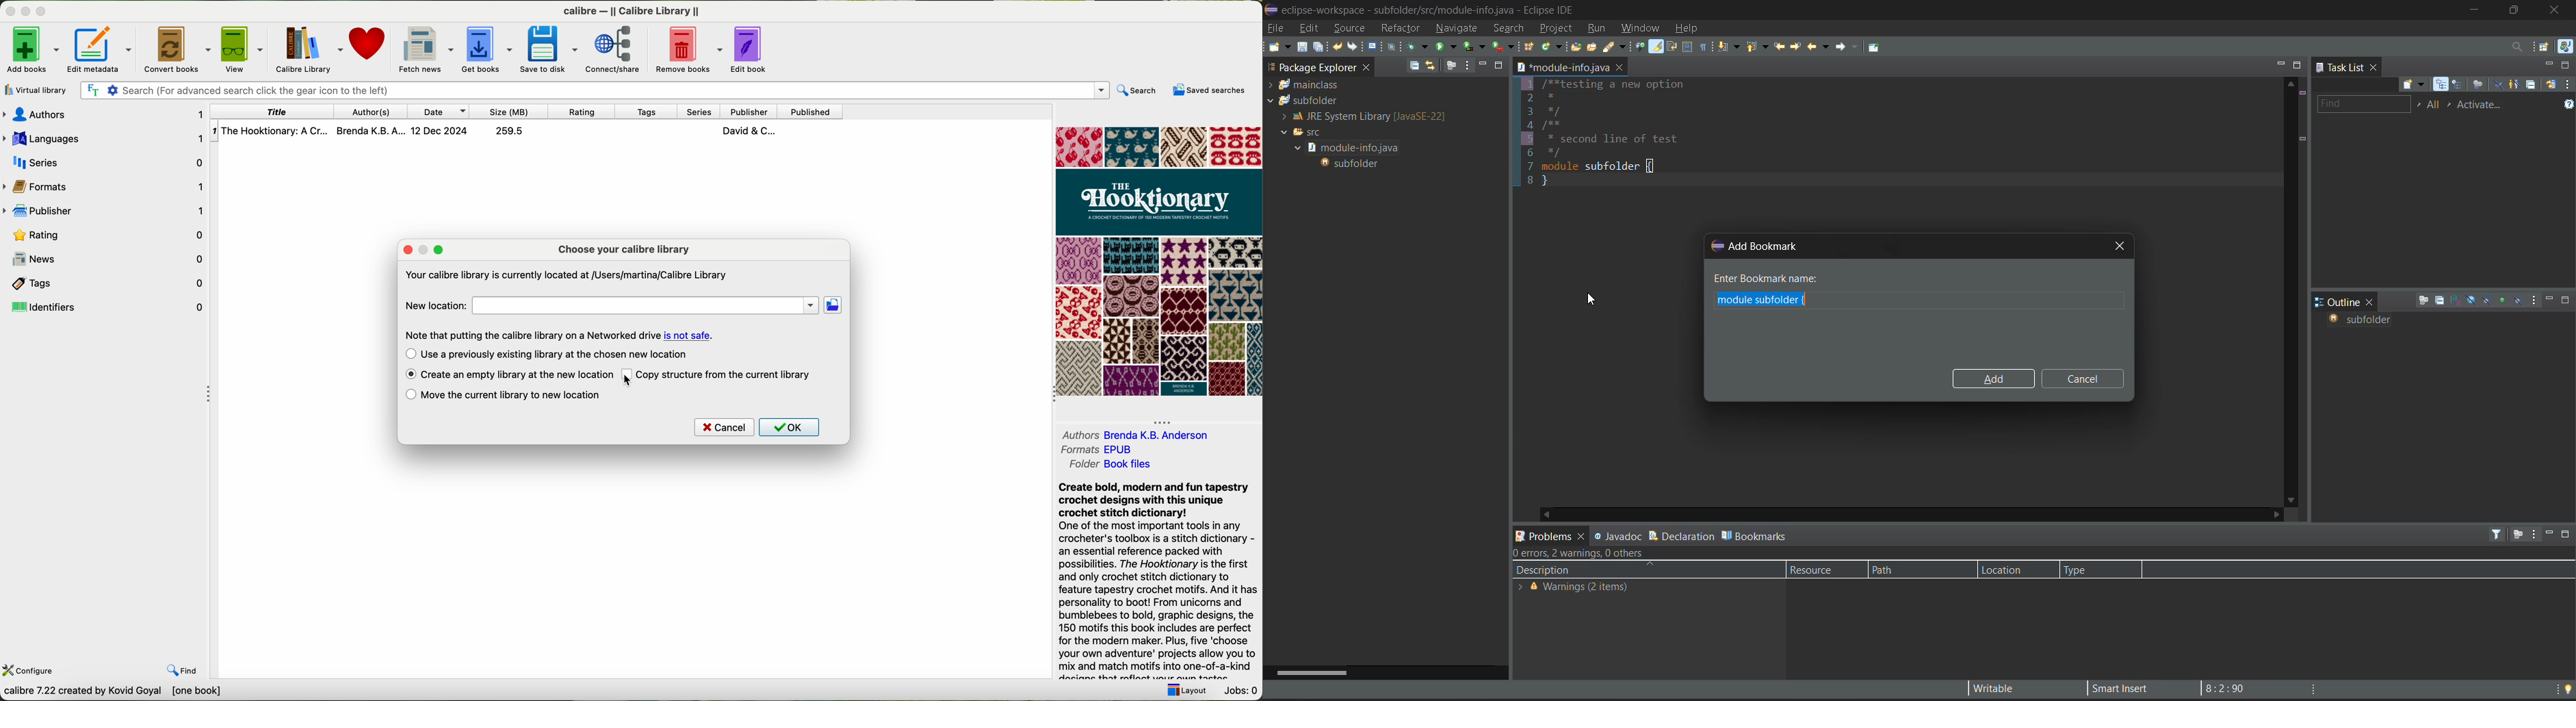 The height and width of the screenshot is (728, 2576). What do you see at coordinates (1353, 164) in the screenshot?
I see `subfolder` at bounding box center [1353, 164].